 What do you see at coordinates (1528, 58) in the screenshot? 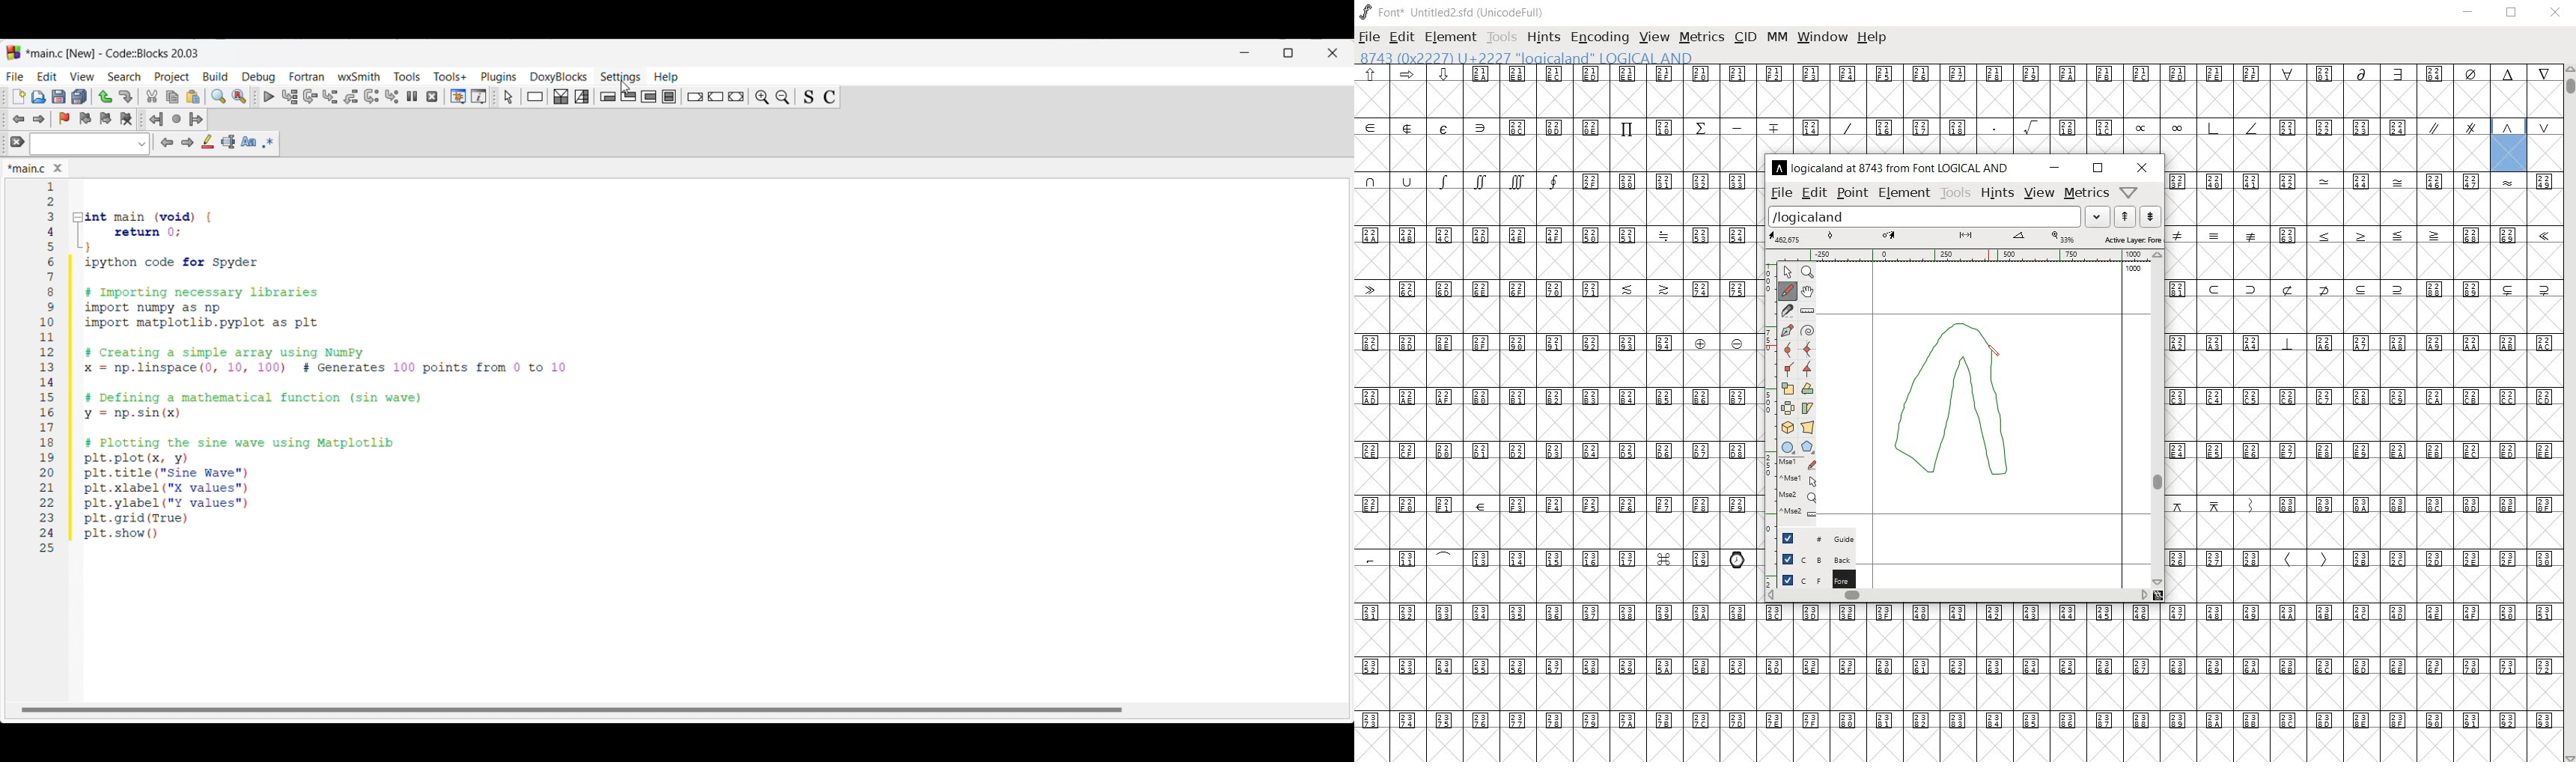
I see `8743 (0x22227) U+2227 "logicaland" LOGICAL AND` at bounding box center [1528, 58].